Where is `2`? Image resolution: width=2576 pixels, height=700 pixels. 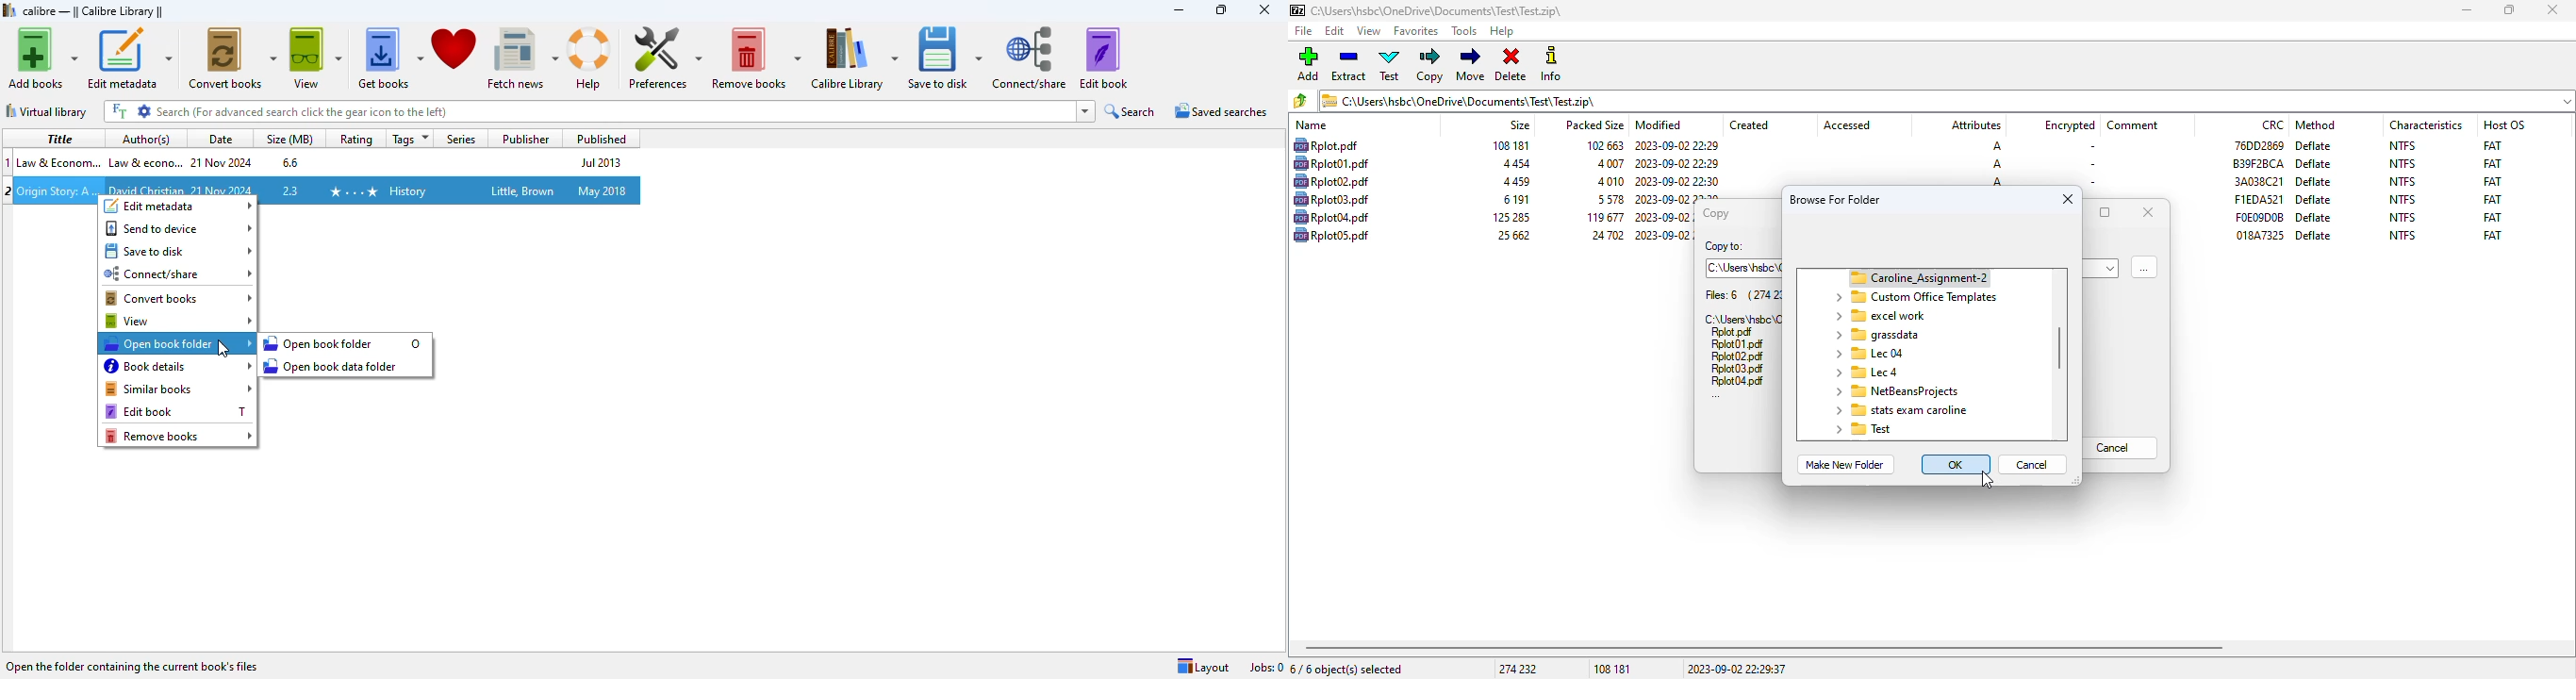 2 is located at coordinates (8, 191).